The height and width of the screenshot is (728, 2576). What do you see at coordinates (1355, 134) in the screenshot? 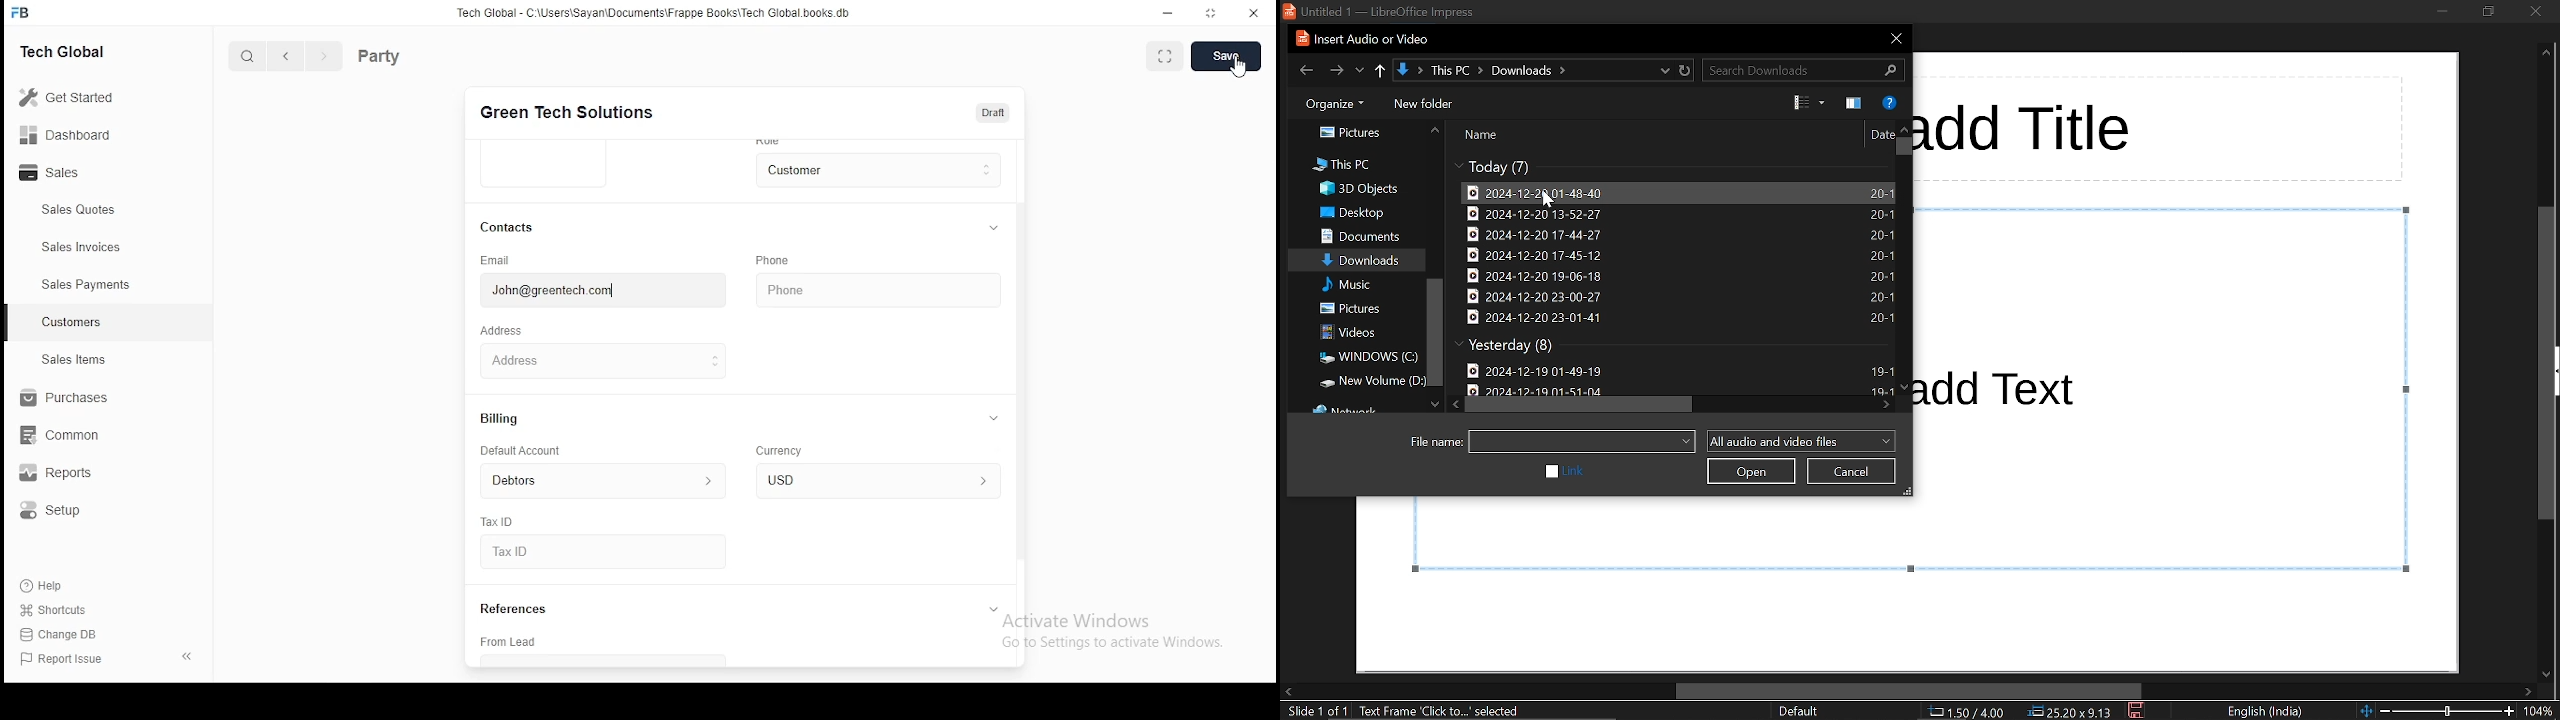
I see `pictures` at bounding box center [1355, 134].